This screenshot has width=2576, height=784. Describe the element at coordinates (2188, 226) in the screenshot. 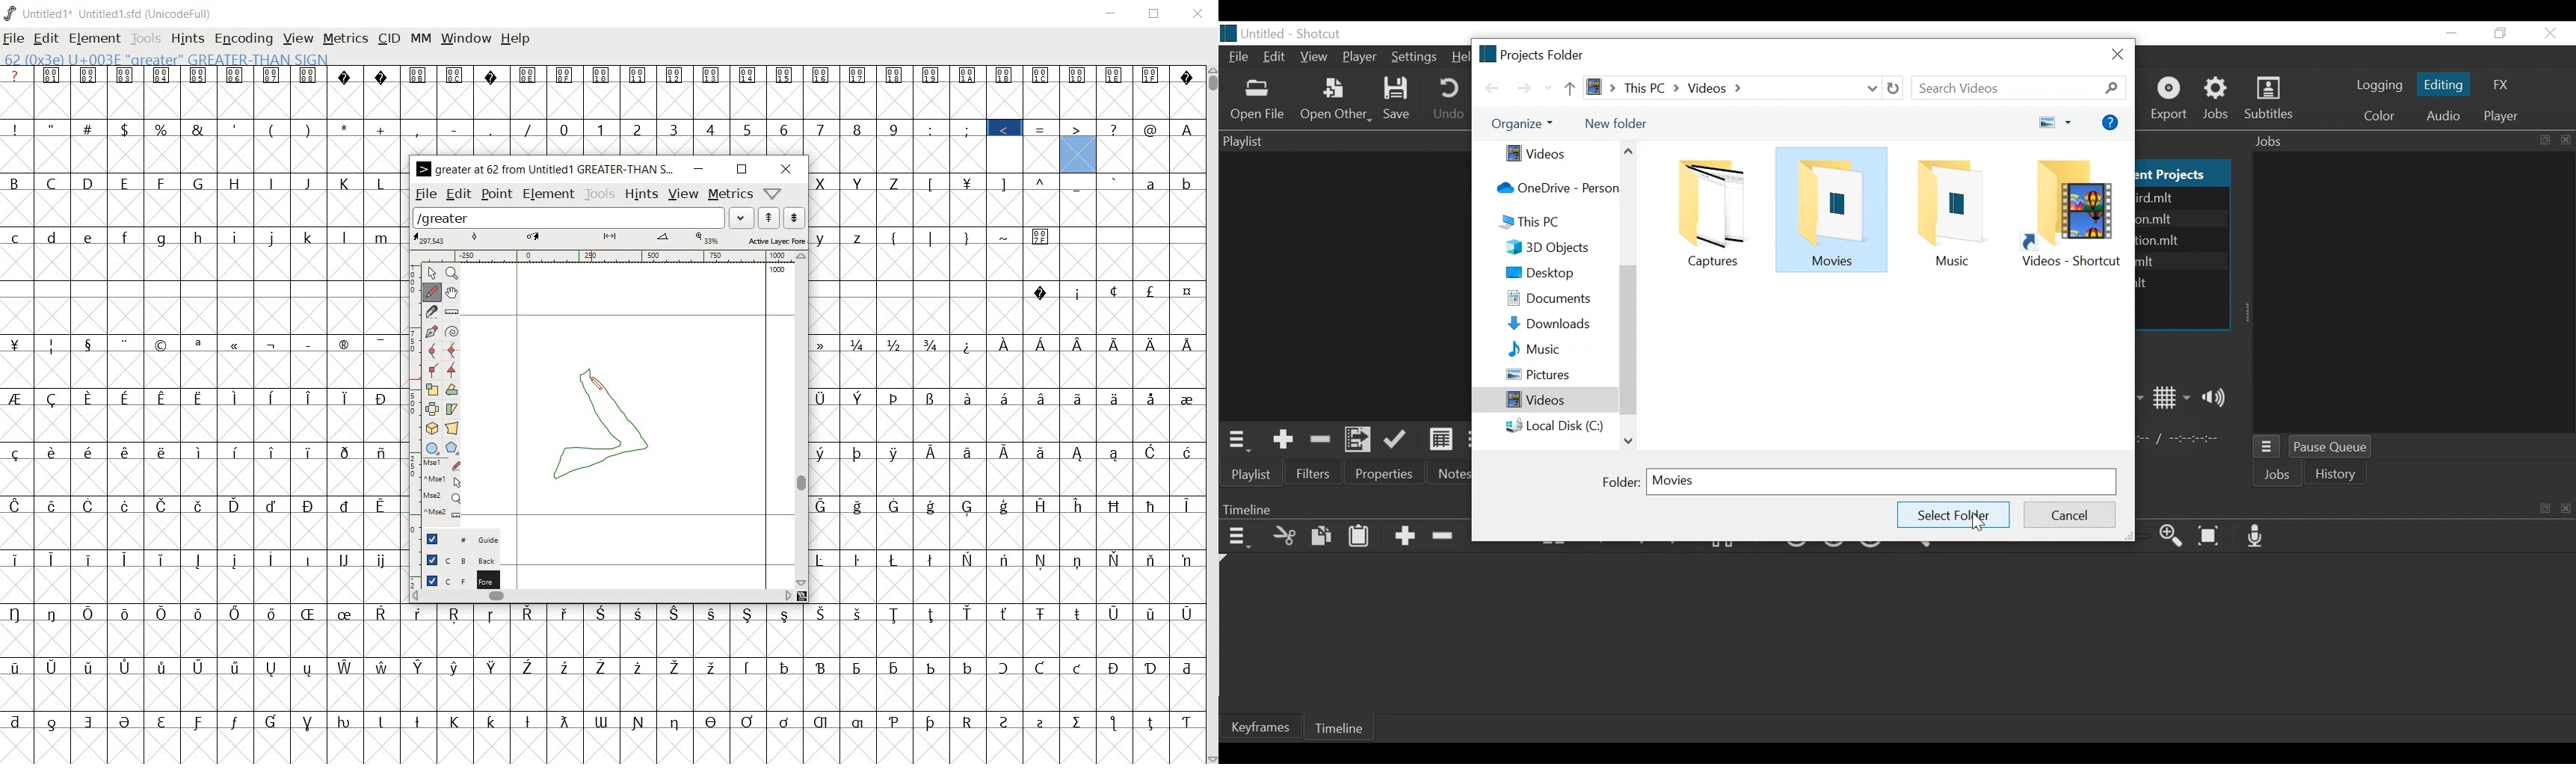

I see `text` at that location.